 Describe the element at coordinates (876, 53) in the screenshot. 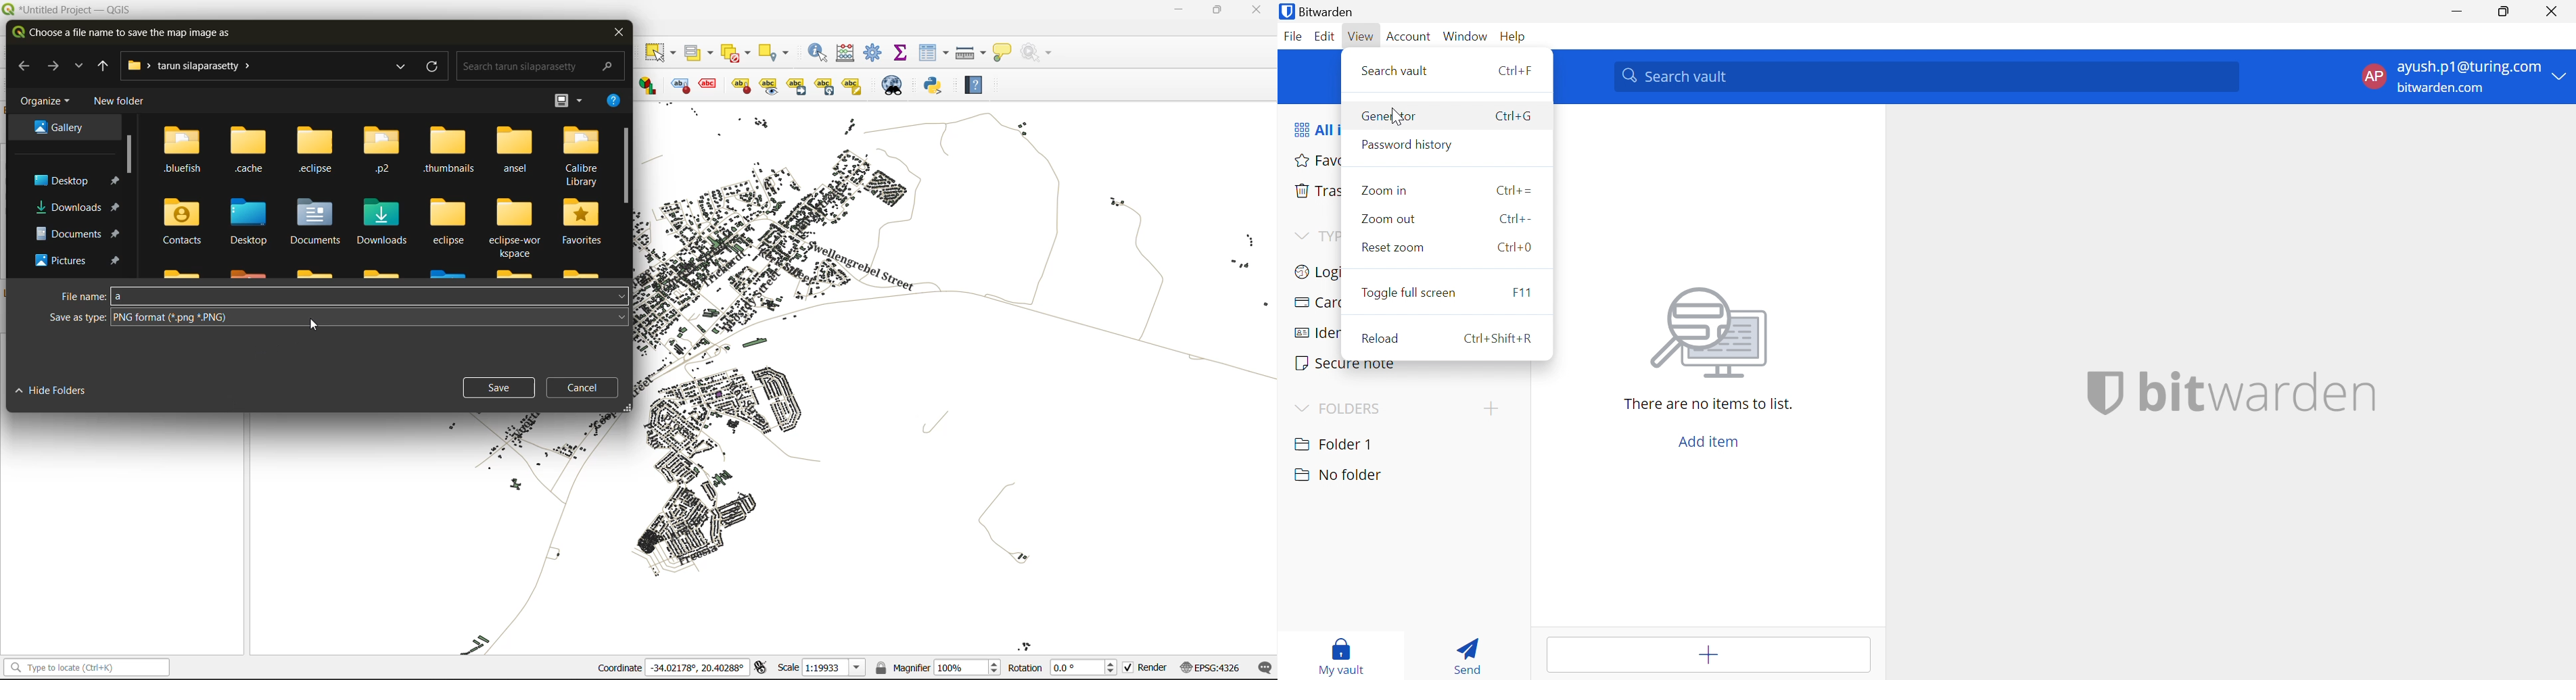

I see `toolbox` at that location.